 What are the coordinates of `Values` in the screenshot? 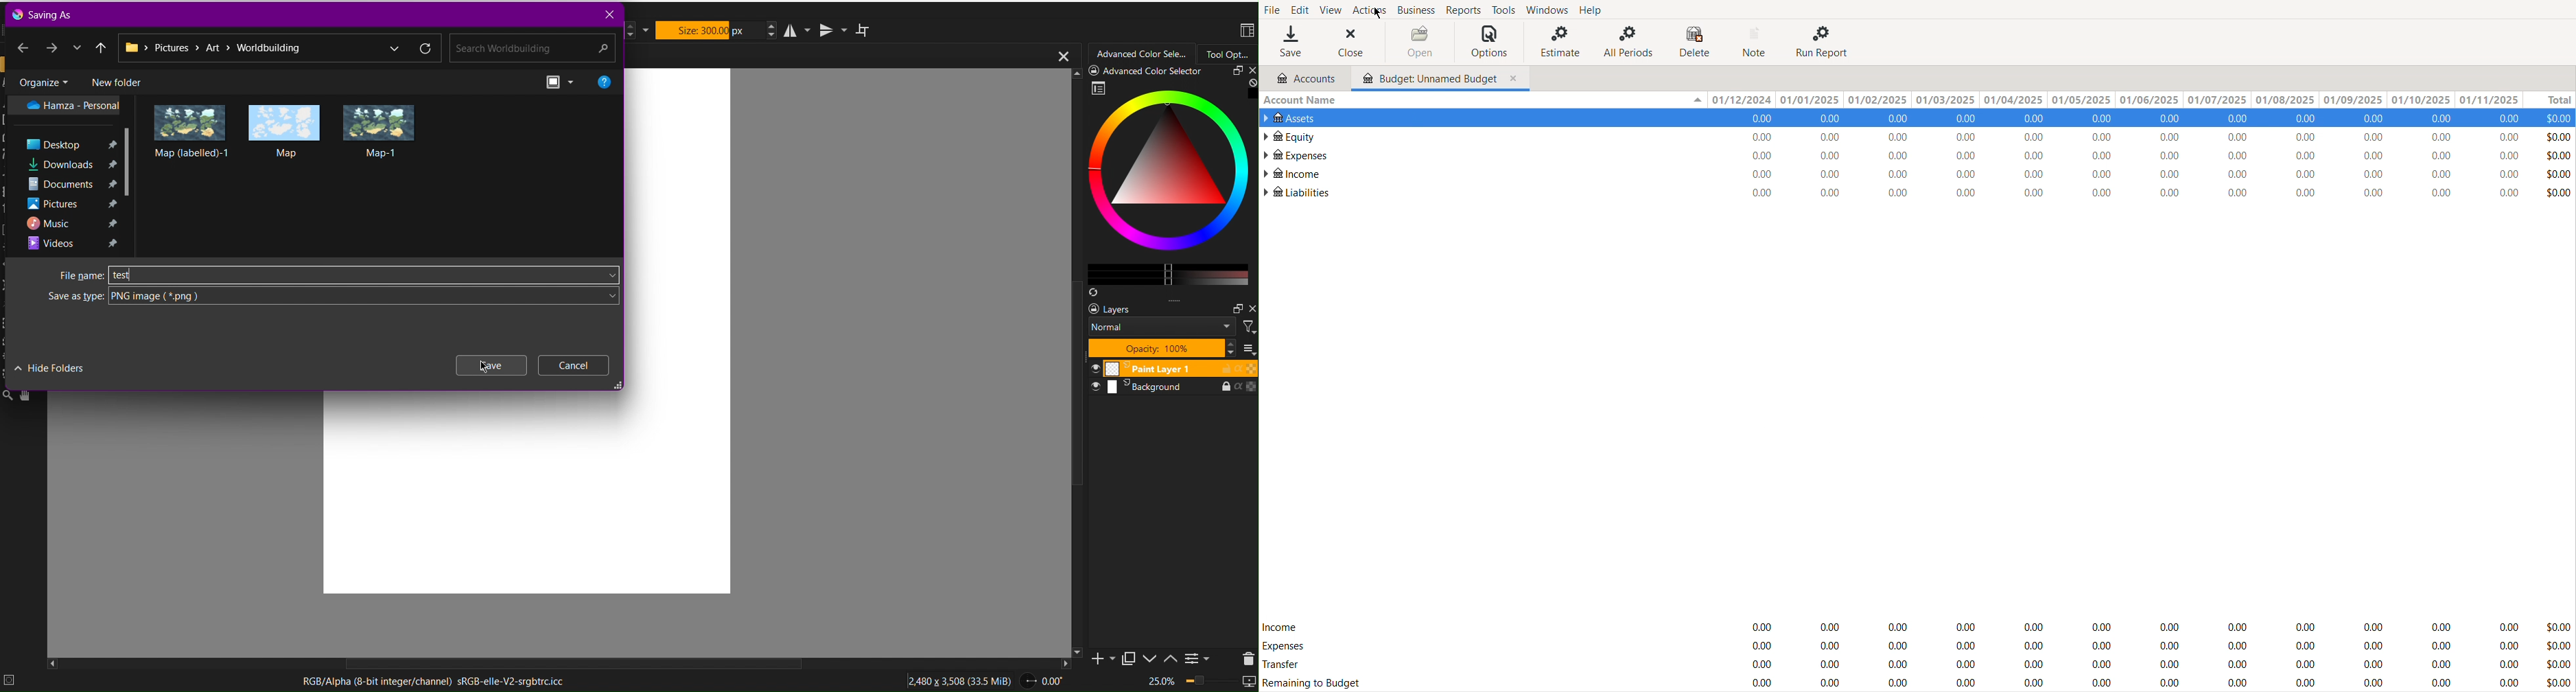 It's located at (2157, 651).